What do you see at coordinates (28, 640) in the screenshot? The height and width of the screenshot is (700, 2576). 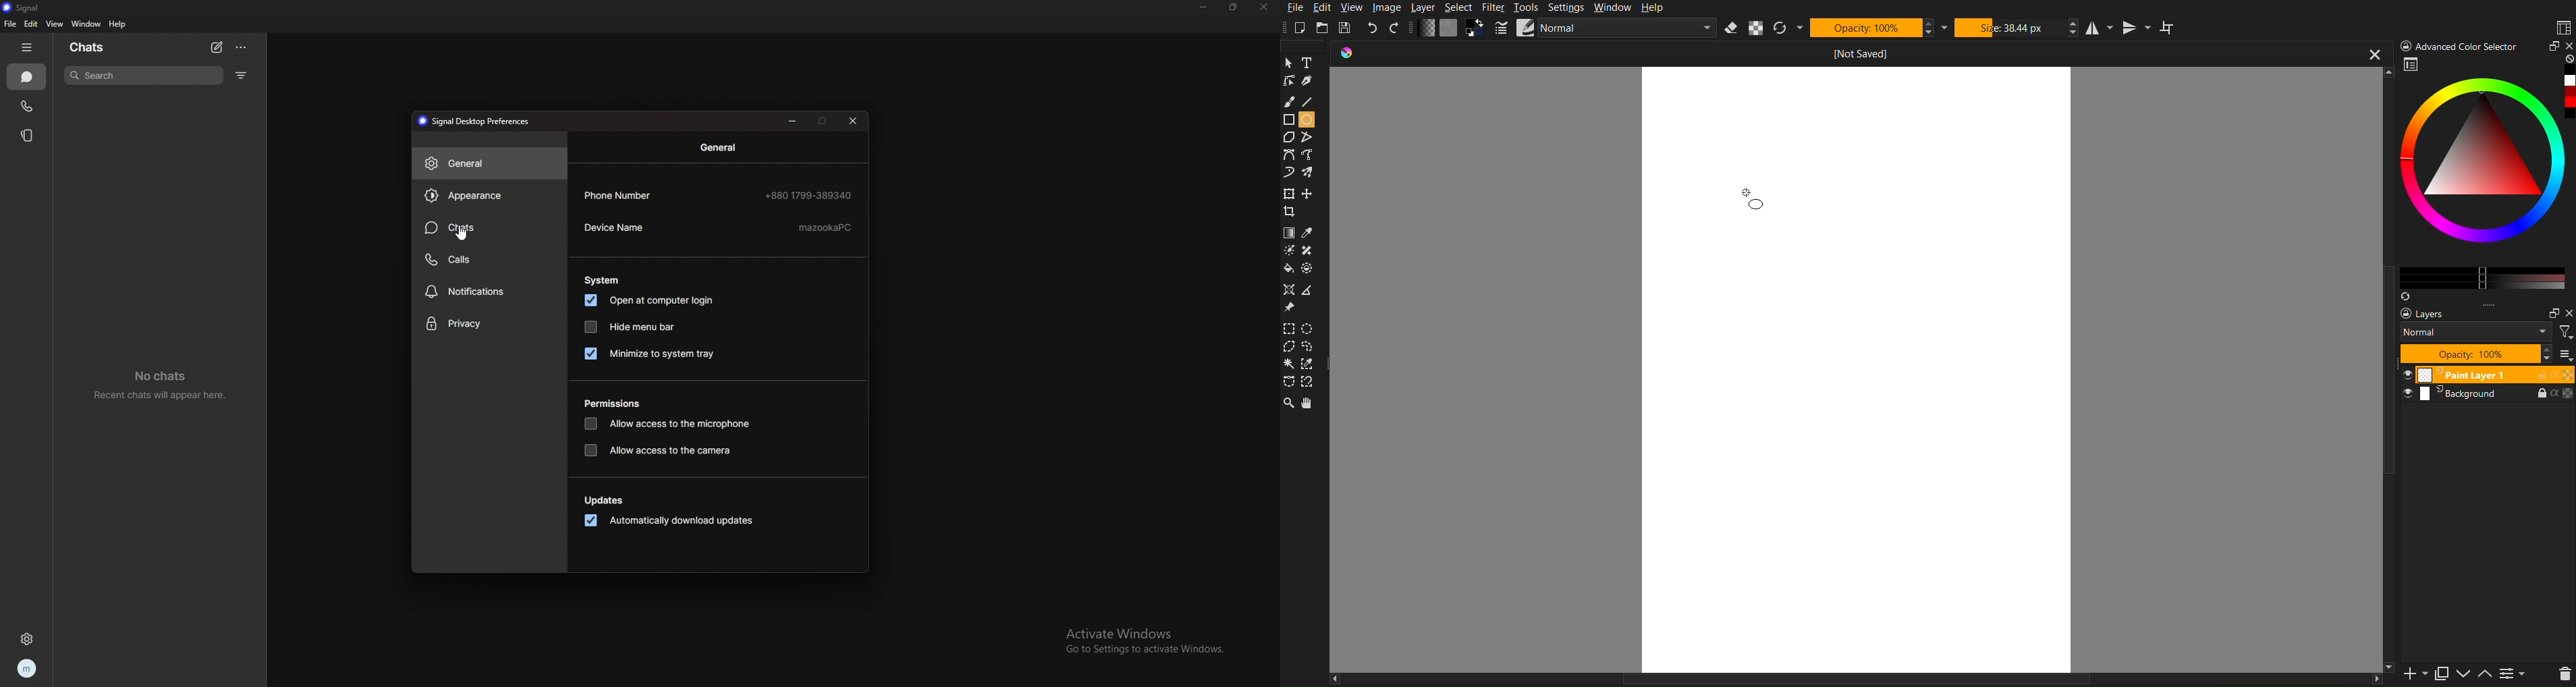 I see `settings` at bounding box center [28, 640].